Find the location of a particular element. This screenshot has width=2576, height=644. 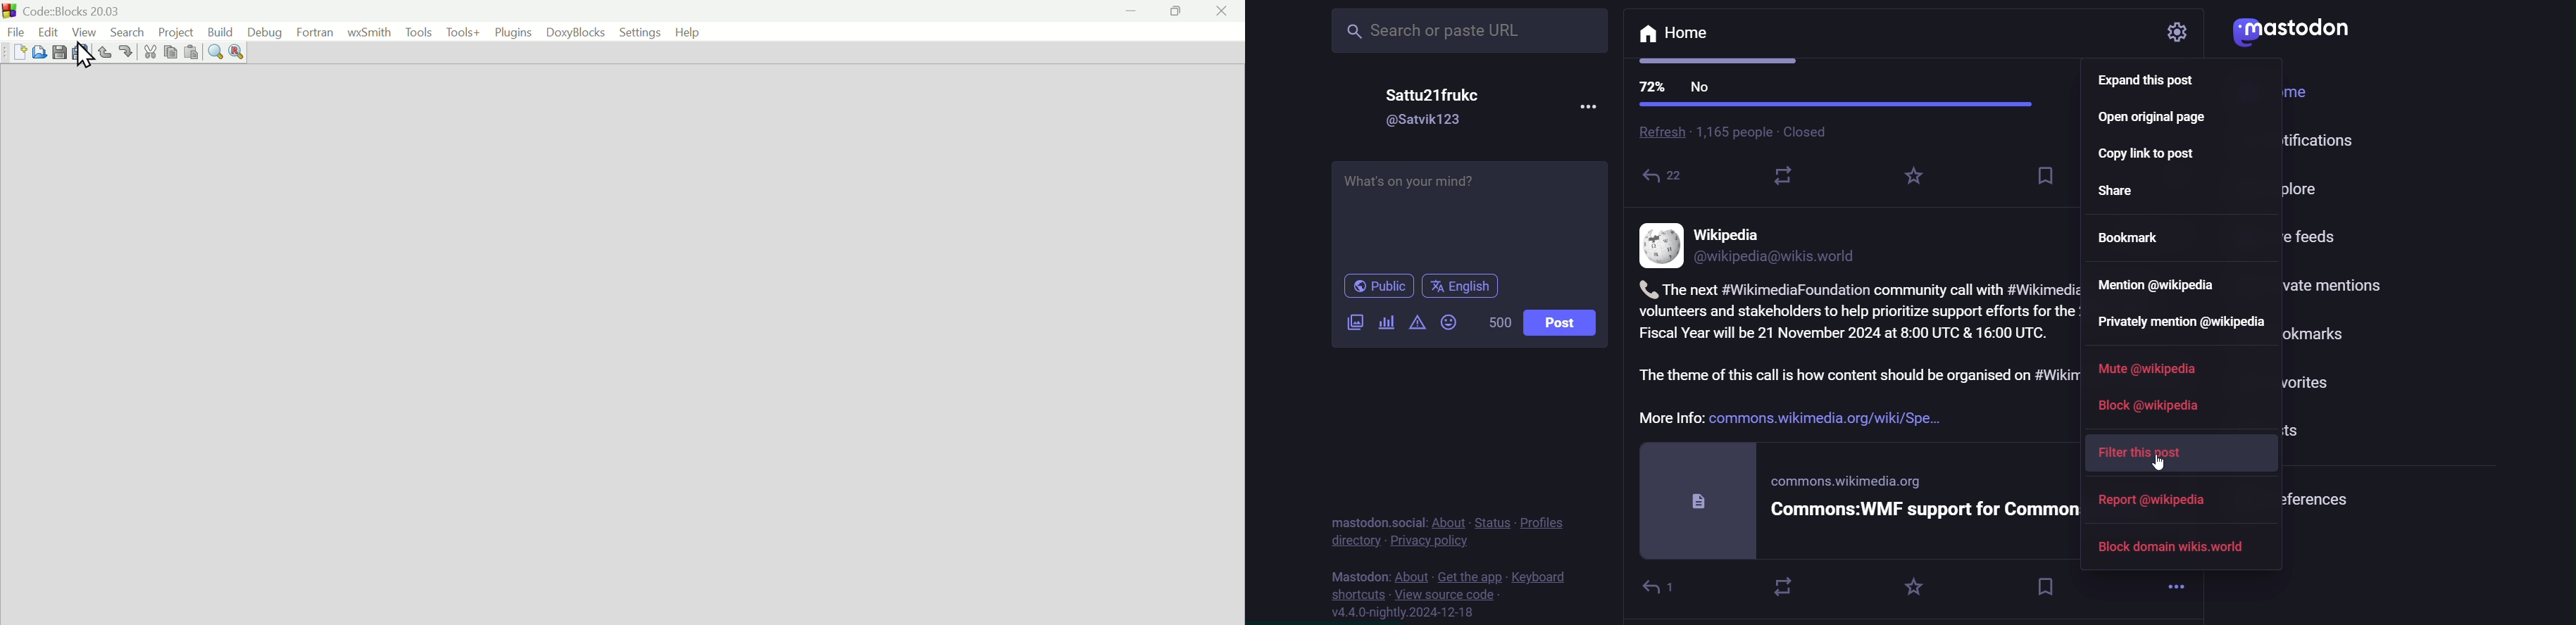

setting is located at coordinates (2180, 31).